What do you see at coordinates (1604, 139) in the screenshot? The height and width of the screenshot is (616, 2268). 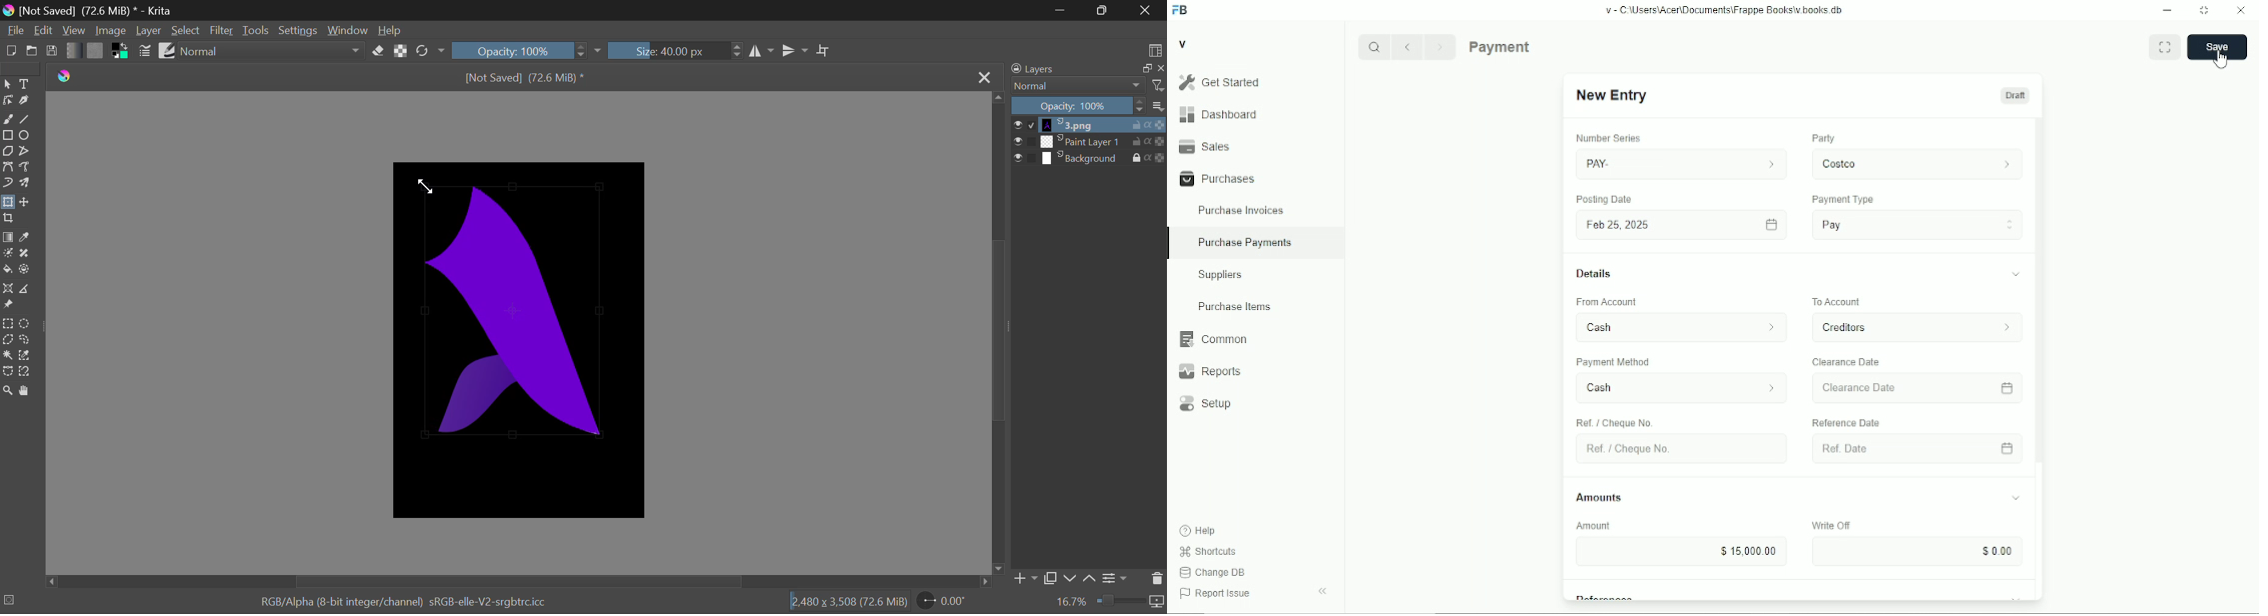 I see `number series` at bounding box center [1604, 139].